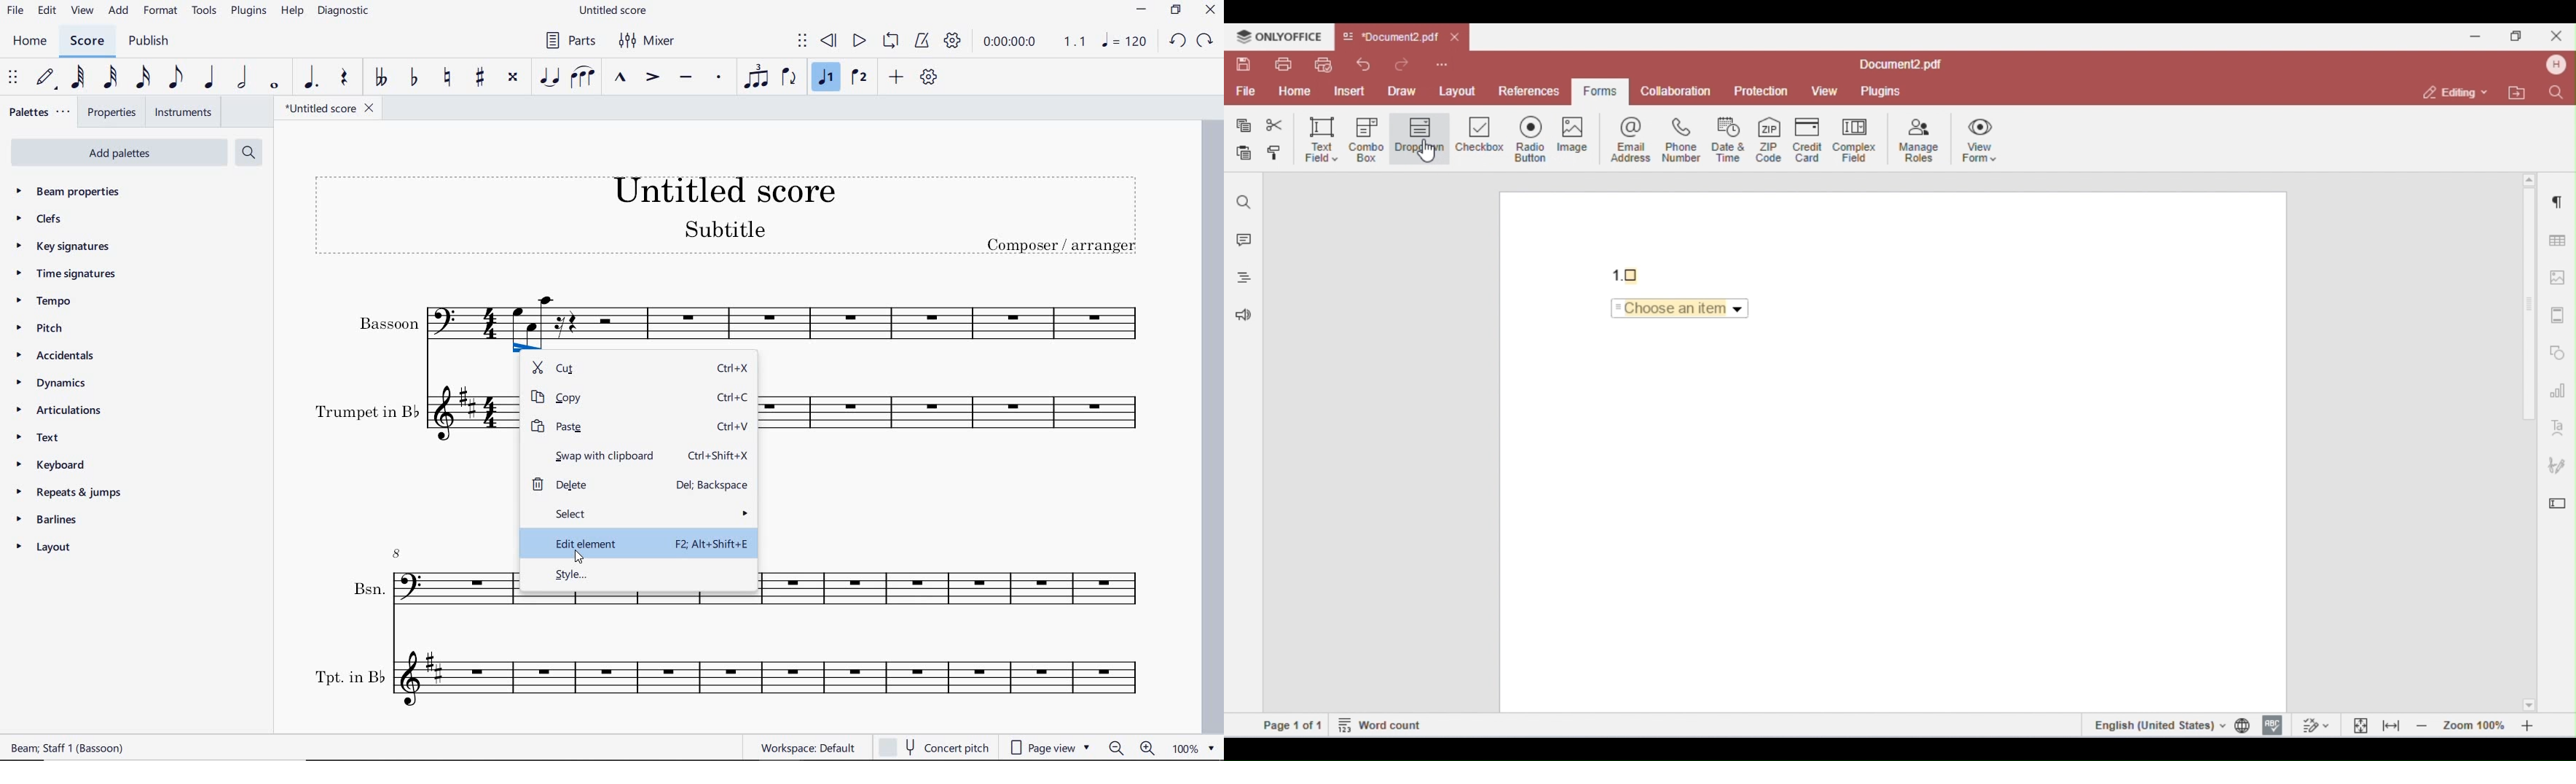 The width and height of the screenshot is (2576, 784). What do you see at coordinates (40, 437) in the screenshot?
I see `text` at bounding box center [40, 437].